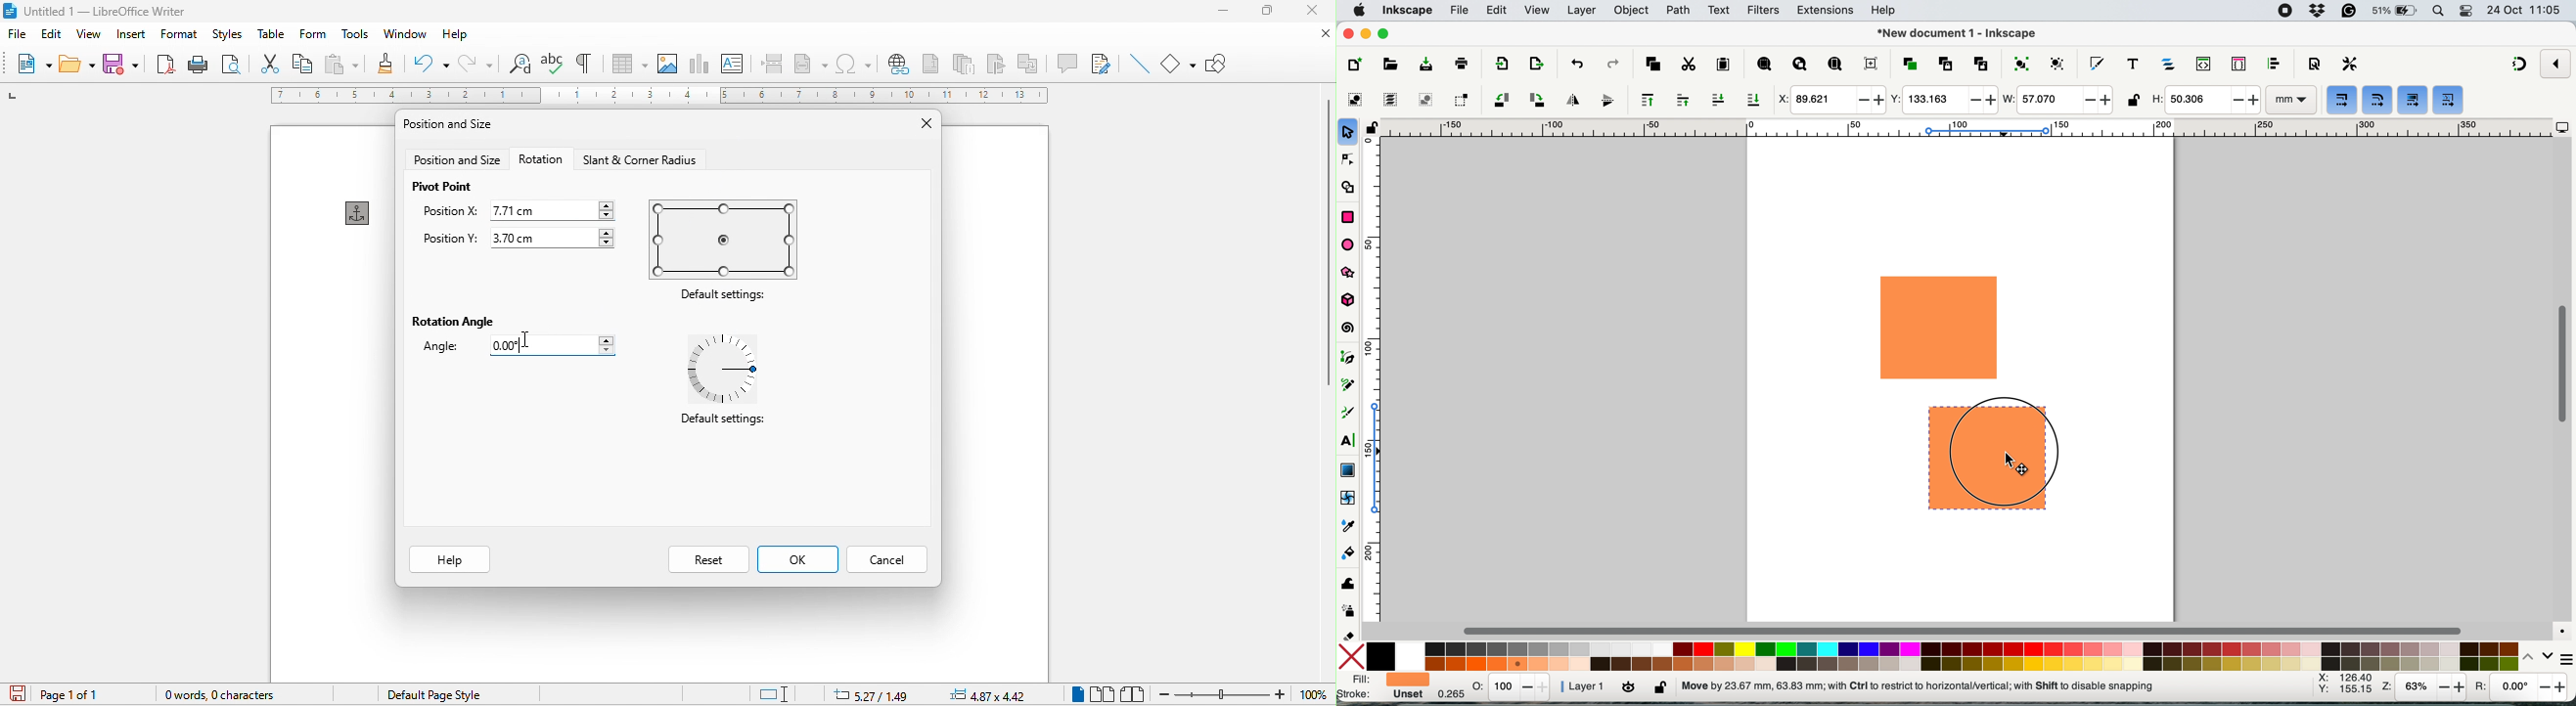  What do you see at coordinates (92, 36) in the screenshot?
I see `view` at bounding box center [92, 36].